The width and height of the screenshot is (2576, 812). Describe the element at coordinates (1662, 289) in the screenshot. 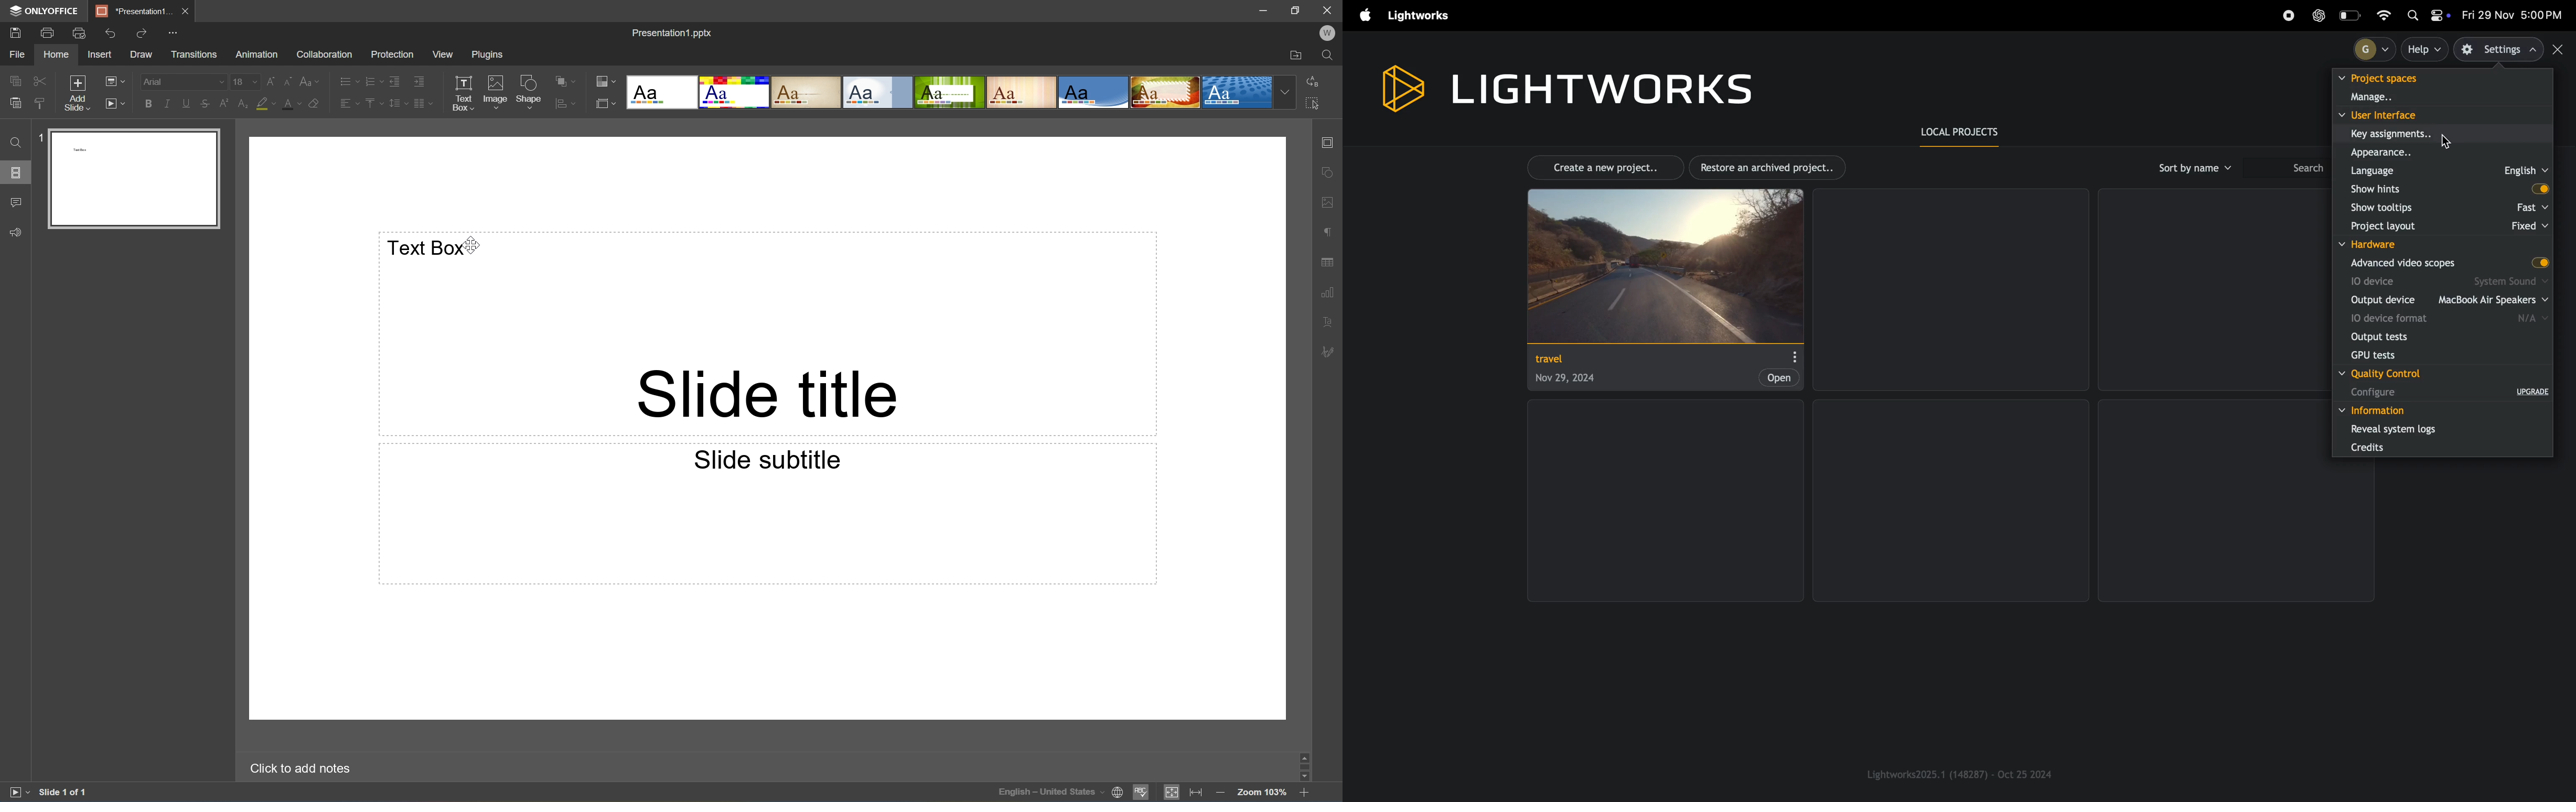

I see `project travel` at that location.